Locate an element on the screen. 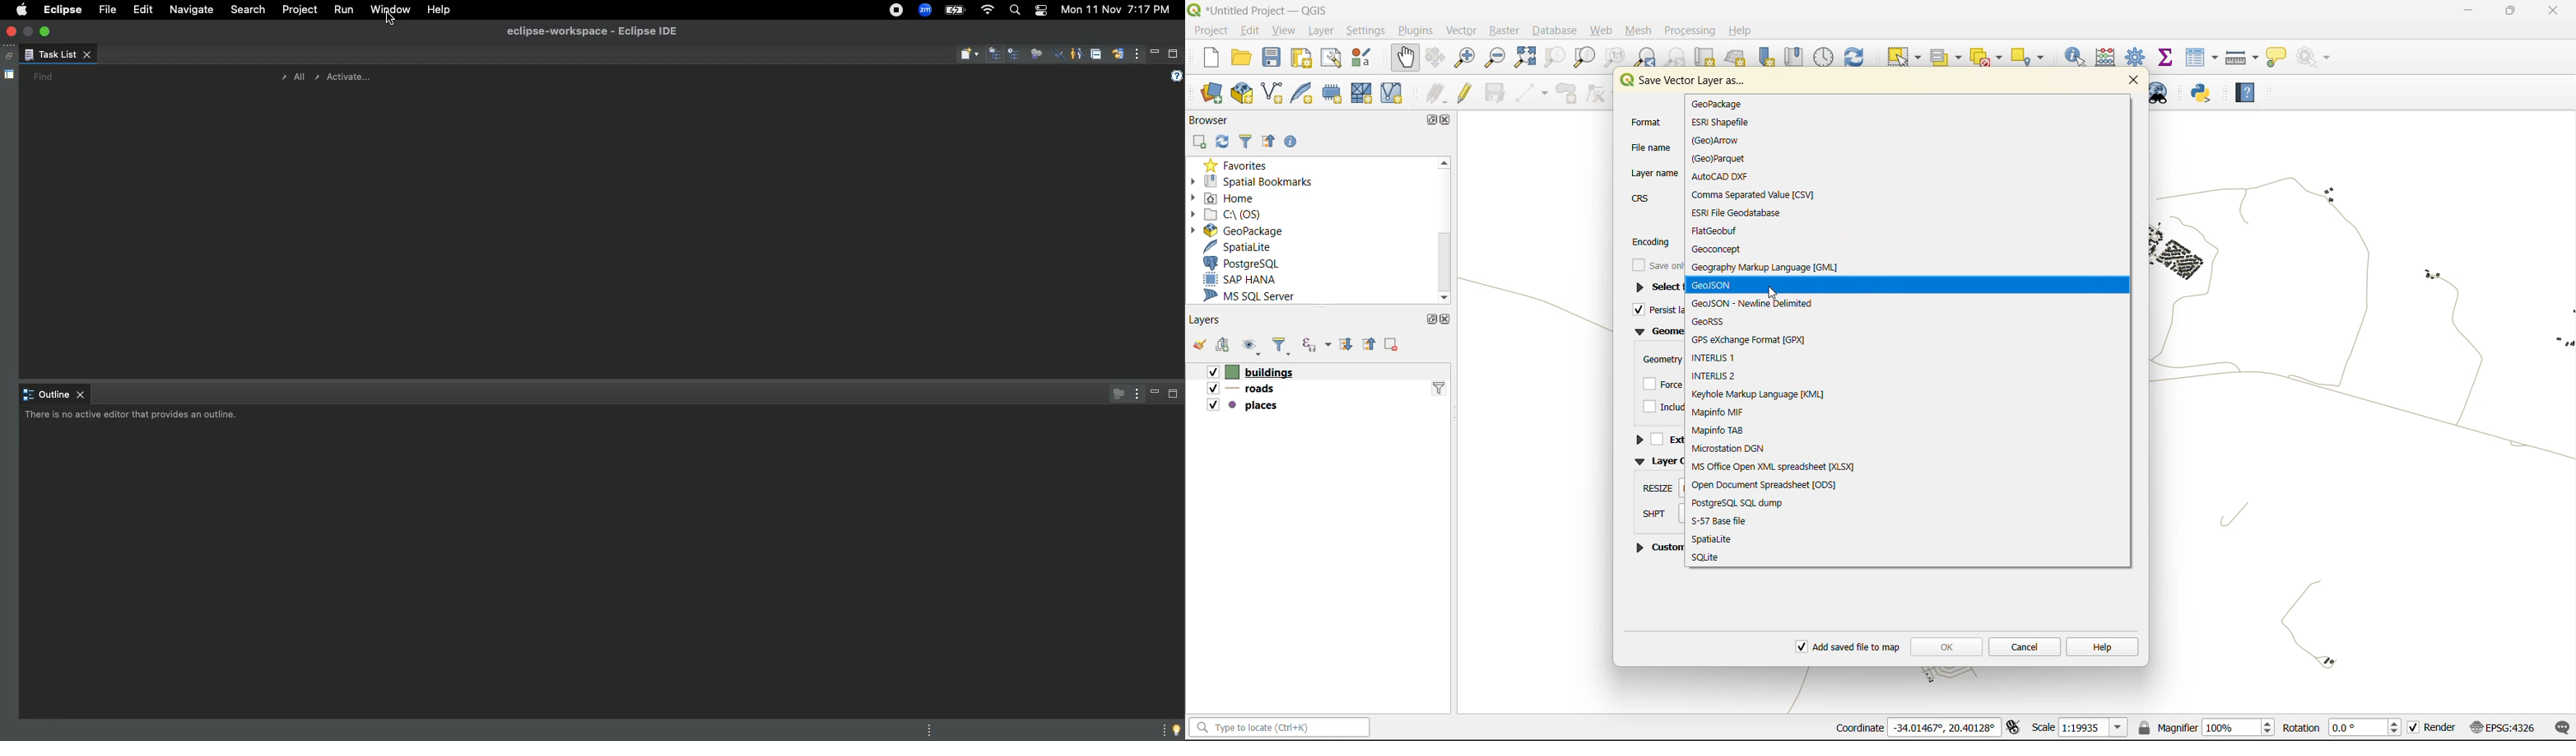  CRS is located at coordinates (1640, 197).